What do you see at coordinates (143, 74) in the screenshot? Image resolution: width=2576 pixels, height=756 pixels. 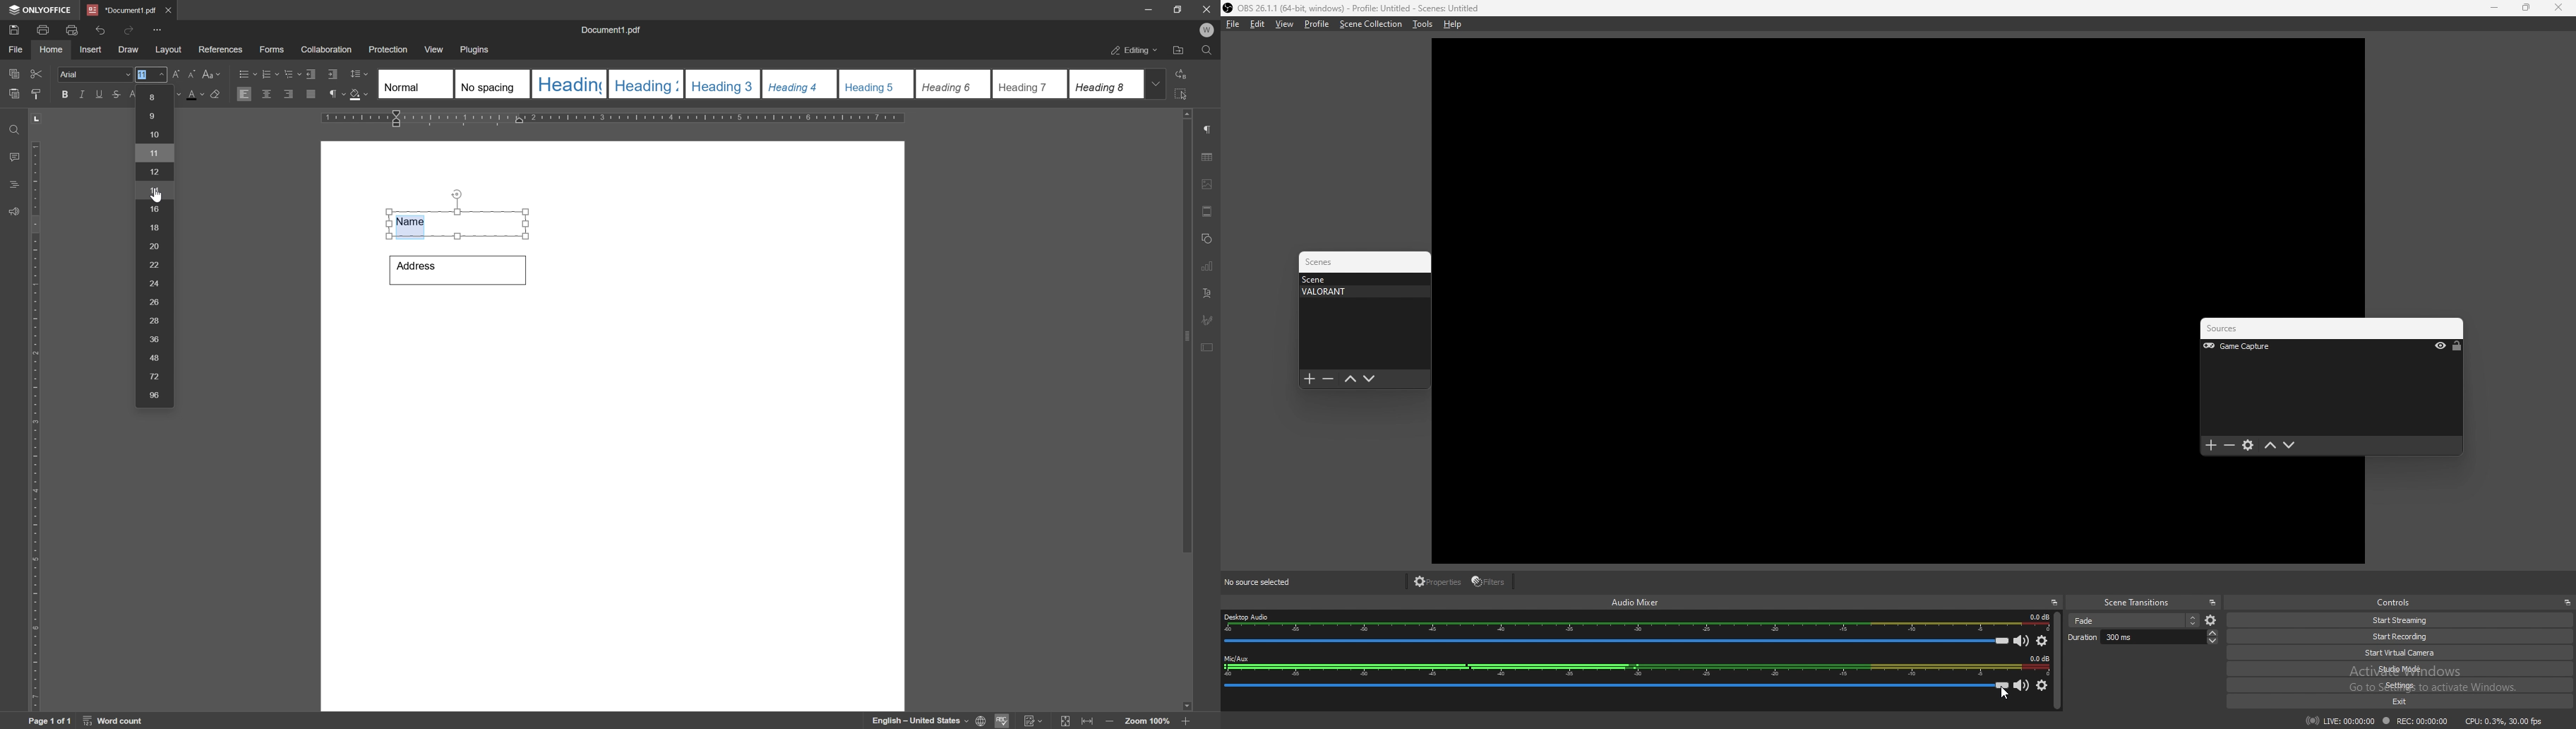 I see `font size` at bounding box center [143, 74].